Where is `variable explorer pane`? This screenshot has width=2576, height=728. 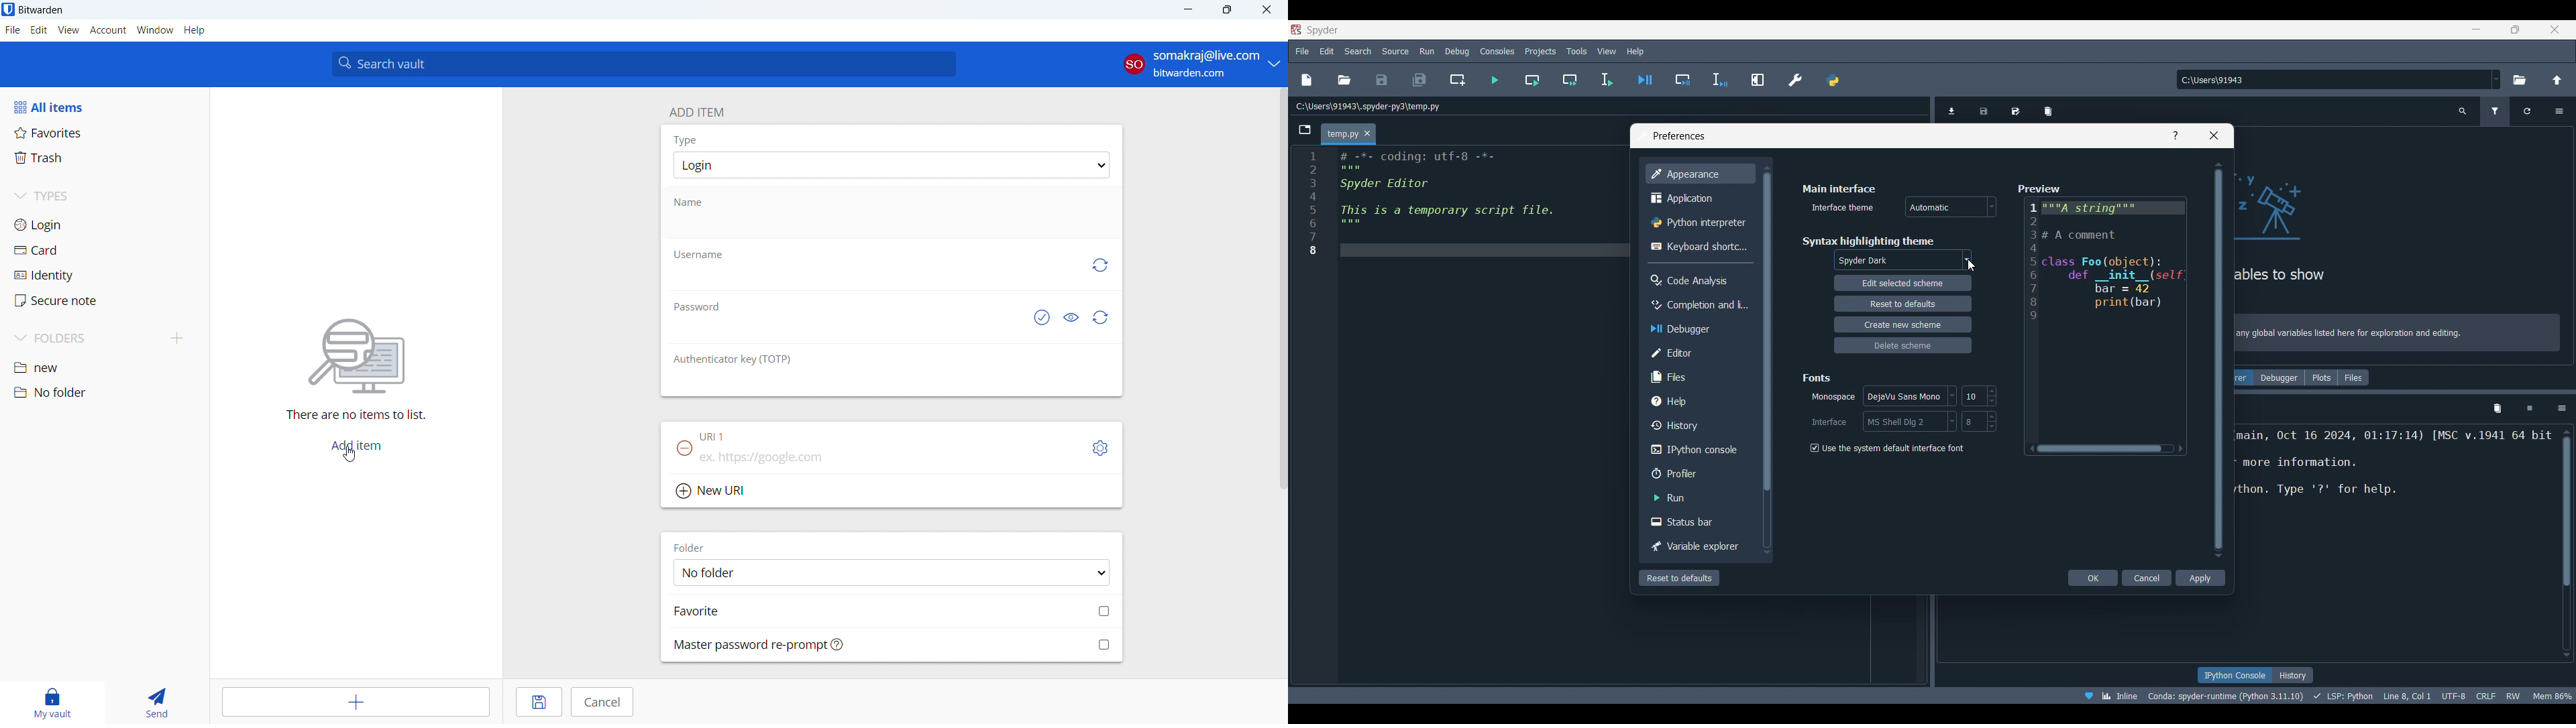 variable explorer pane is located at coordinates (2399, 220).